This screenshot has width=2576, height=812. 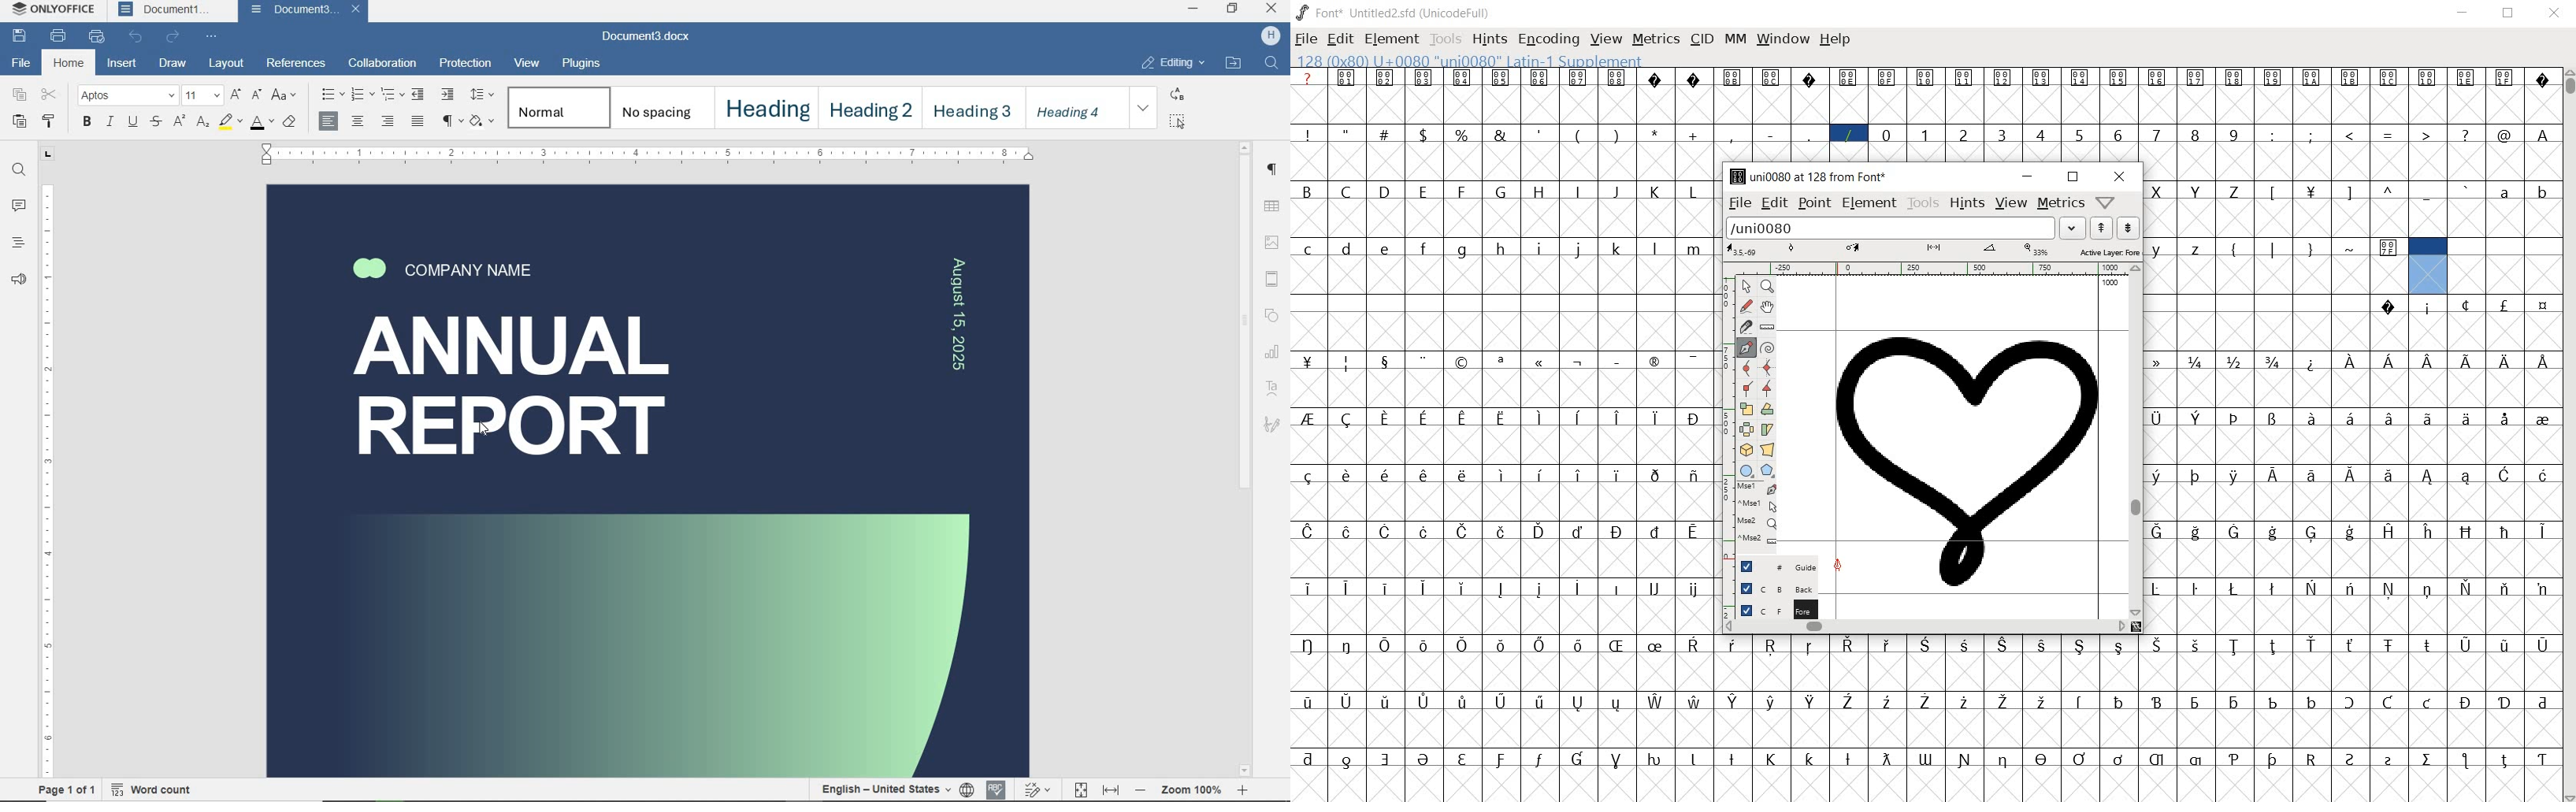 I want to click on clear style, so click(x=290, y=122).